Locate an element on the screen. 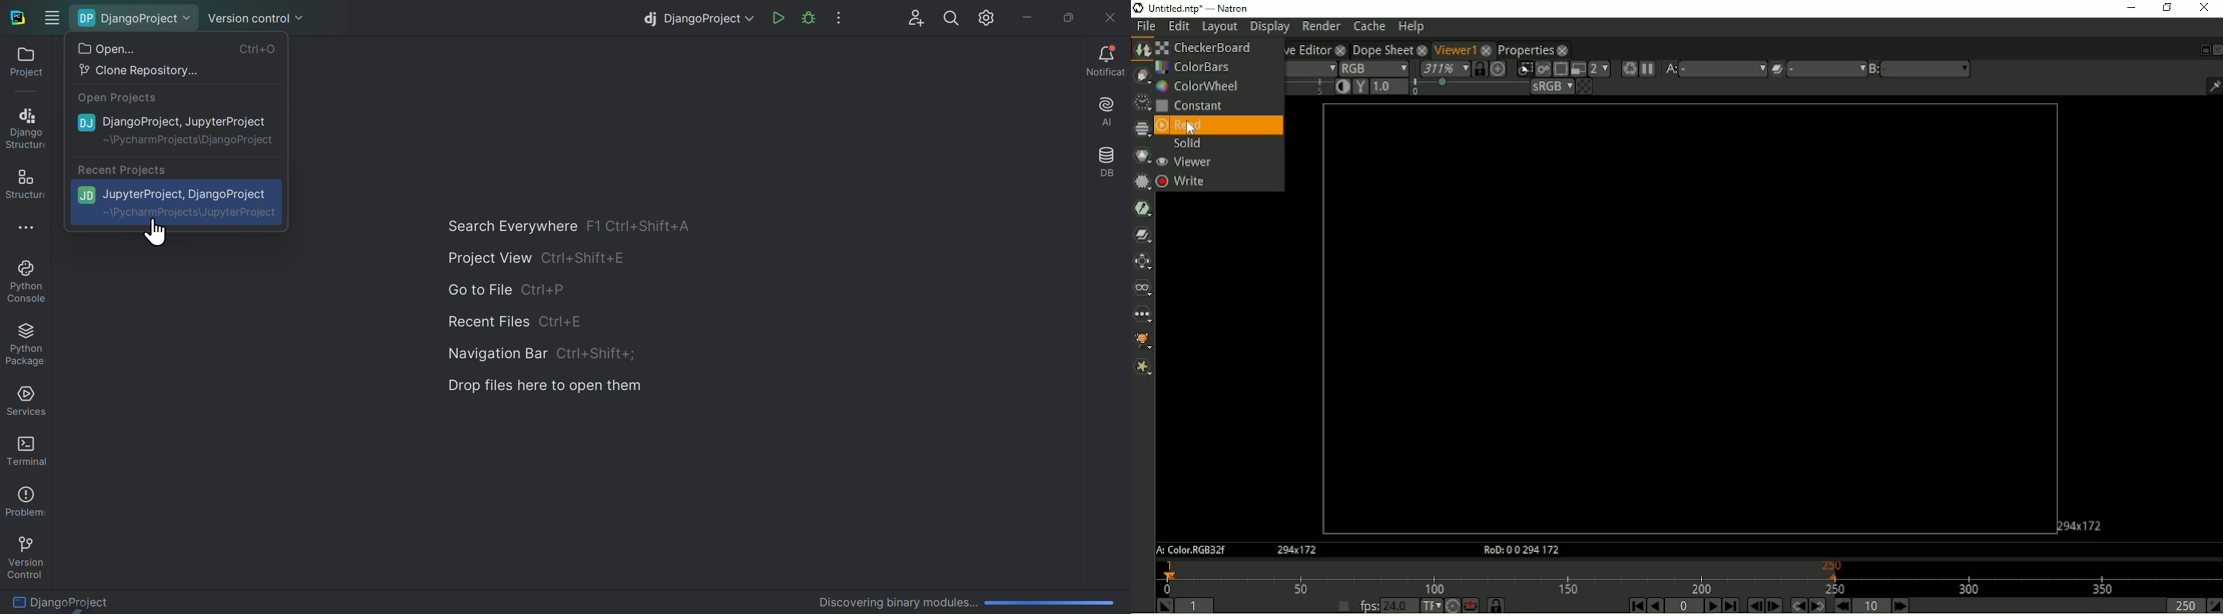  Go to file is located at coordinates (476, 291).